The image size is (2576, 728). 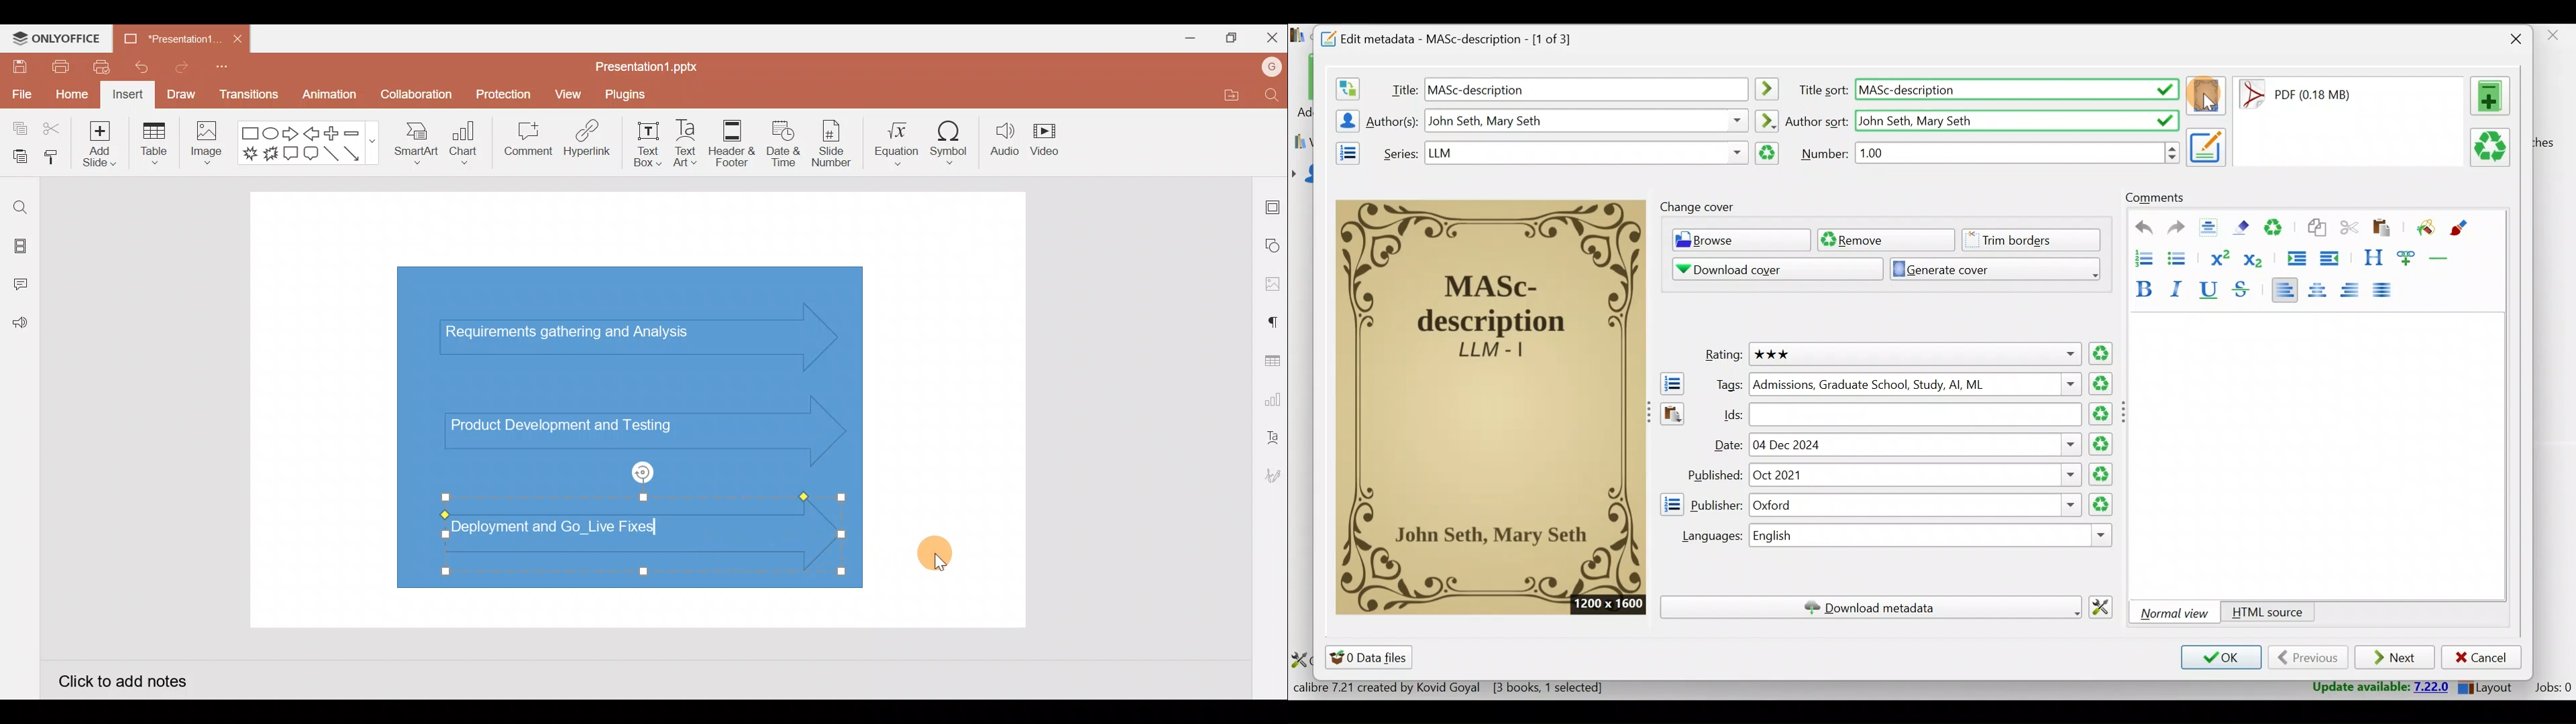 What do you see at coordinates (898, 139) in the screenshot?
I see `Equation` at bounding box center [898, 139].